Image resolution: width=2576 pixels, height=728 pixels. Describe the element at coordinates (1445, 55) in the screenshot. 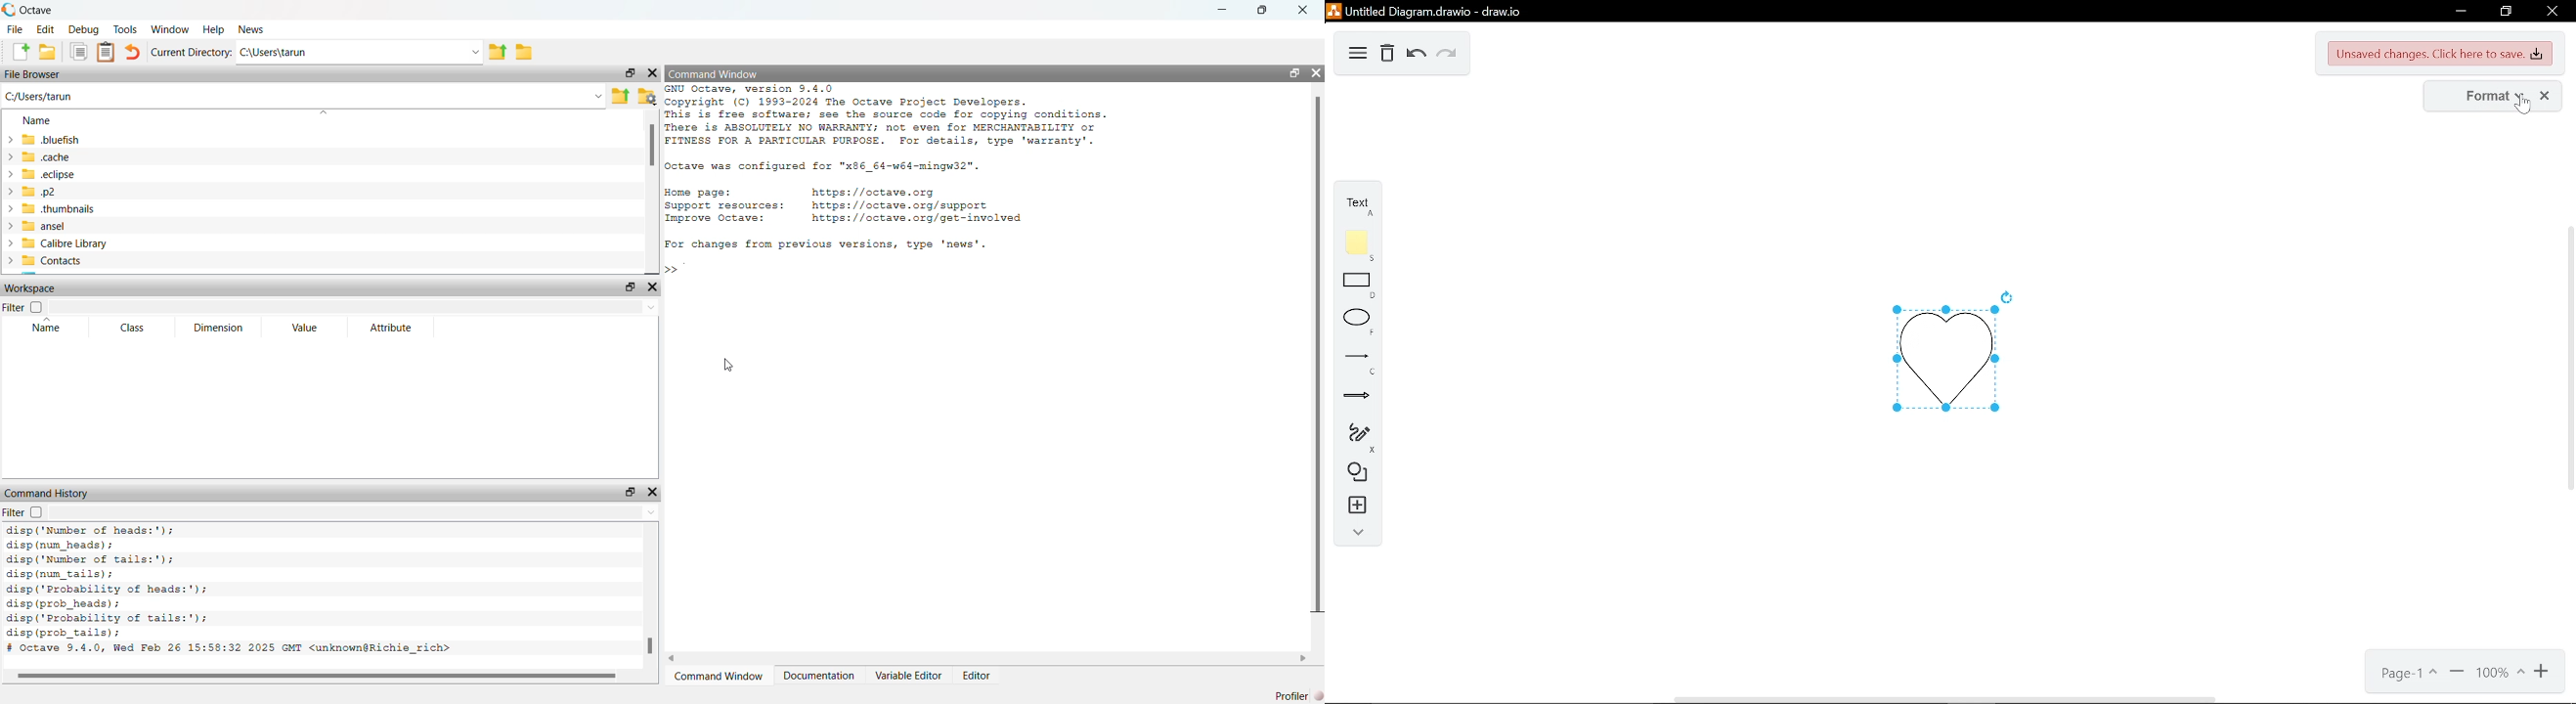

I see `redo` at that location.